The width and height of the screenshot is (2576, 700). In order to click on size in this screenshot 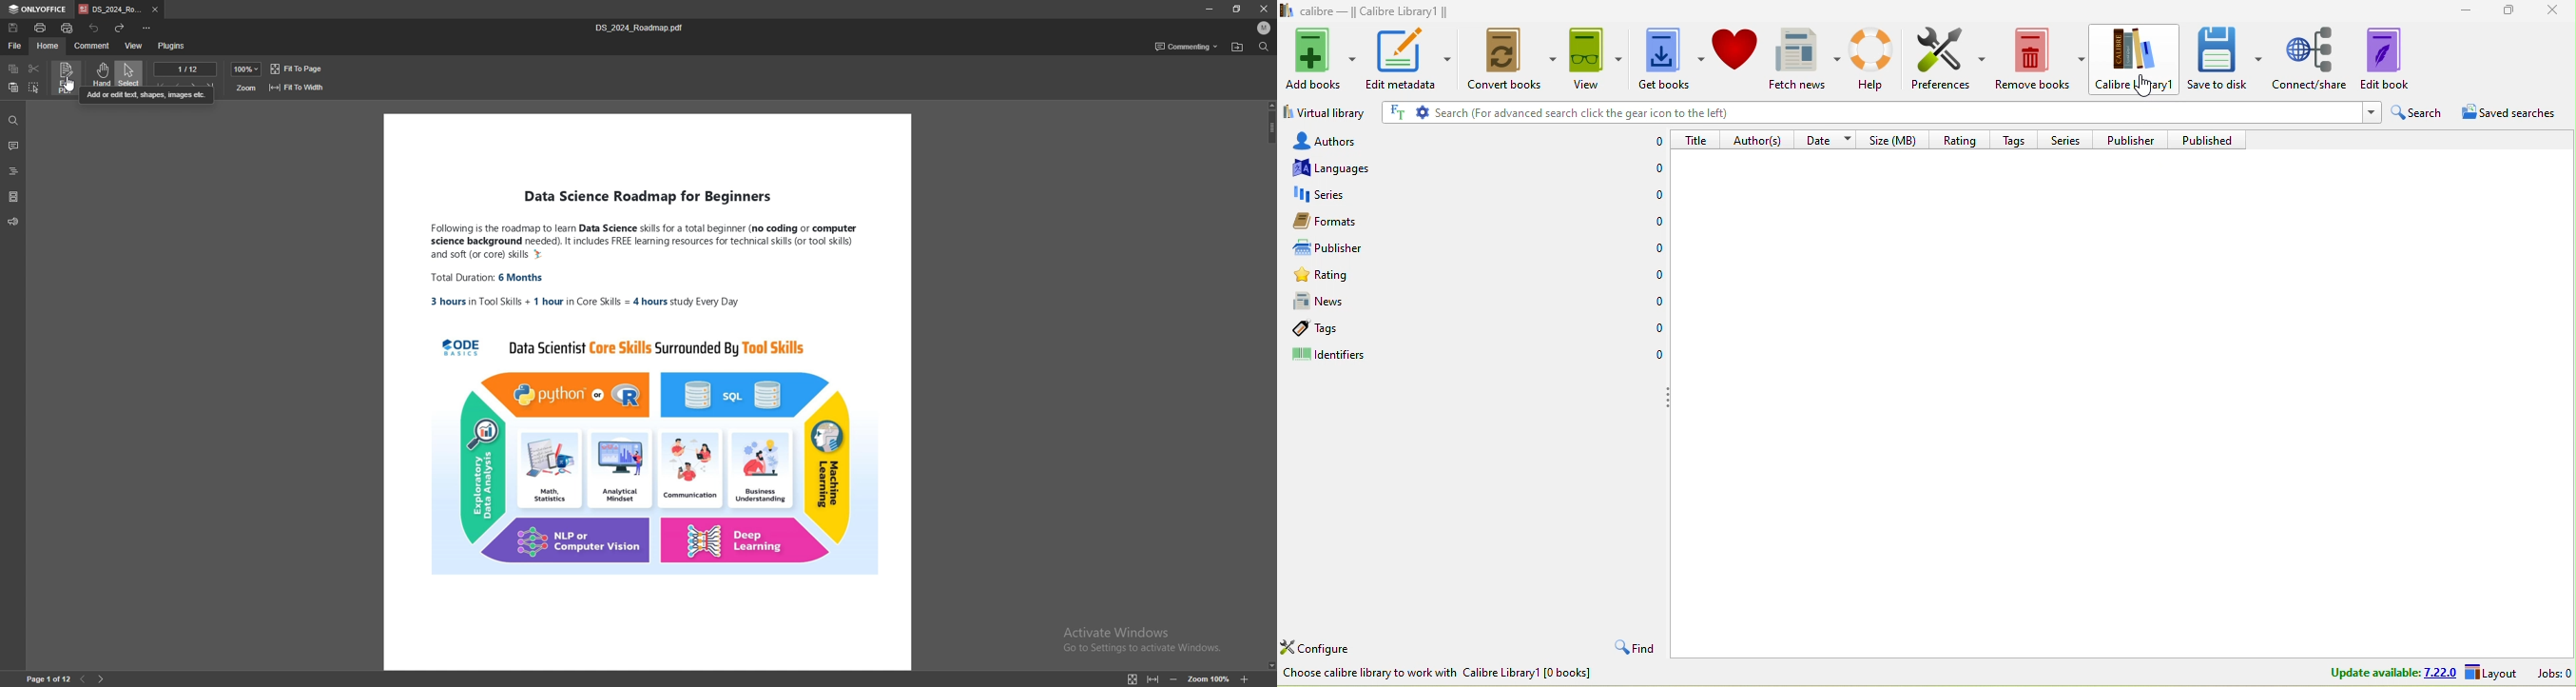, I will do `click(1896, 139)`.